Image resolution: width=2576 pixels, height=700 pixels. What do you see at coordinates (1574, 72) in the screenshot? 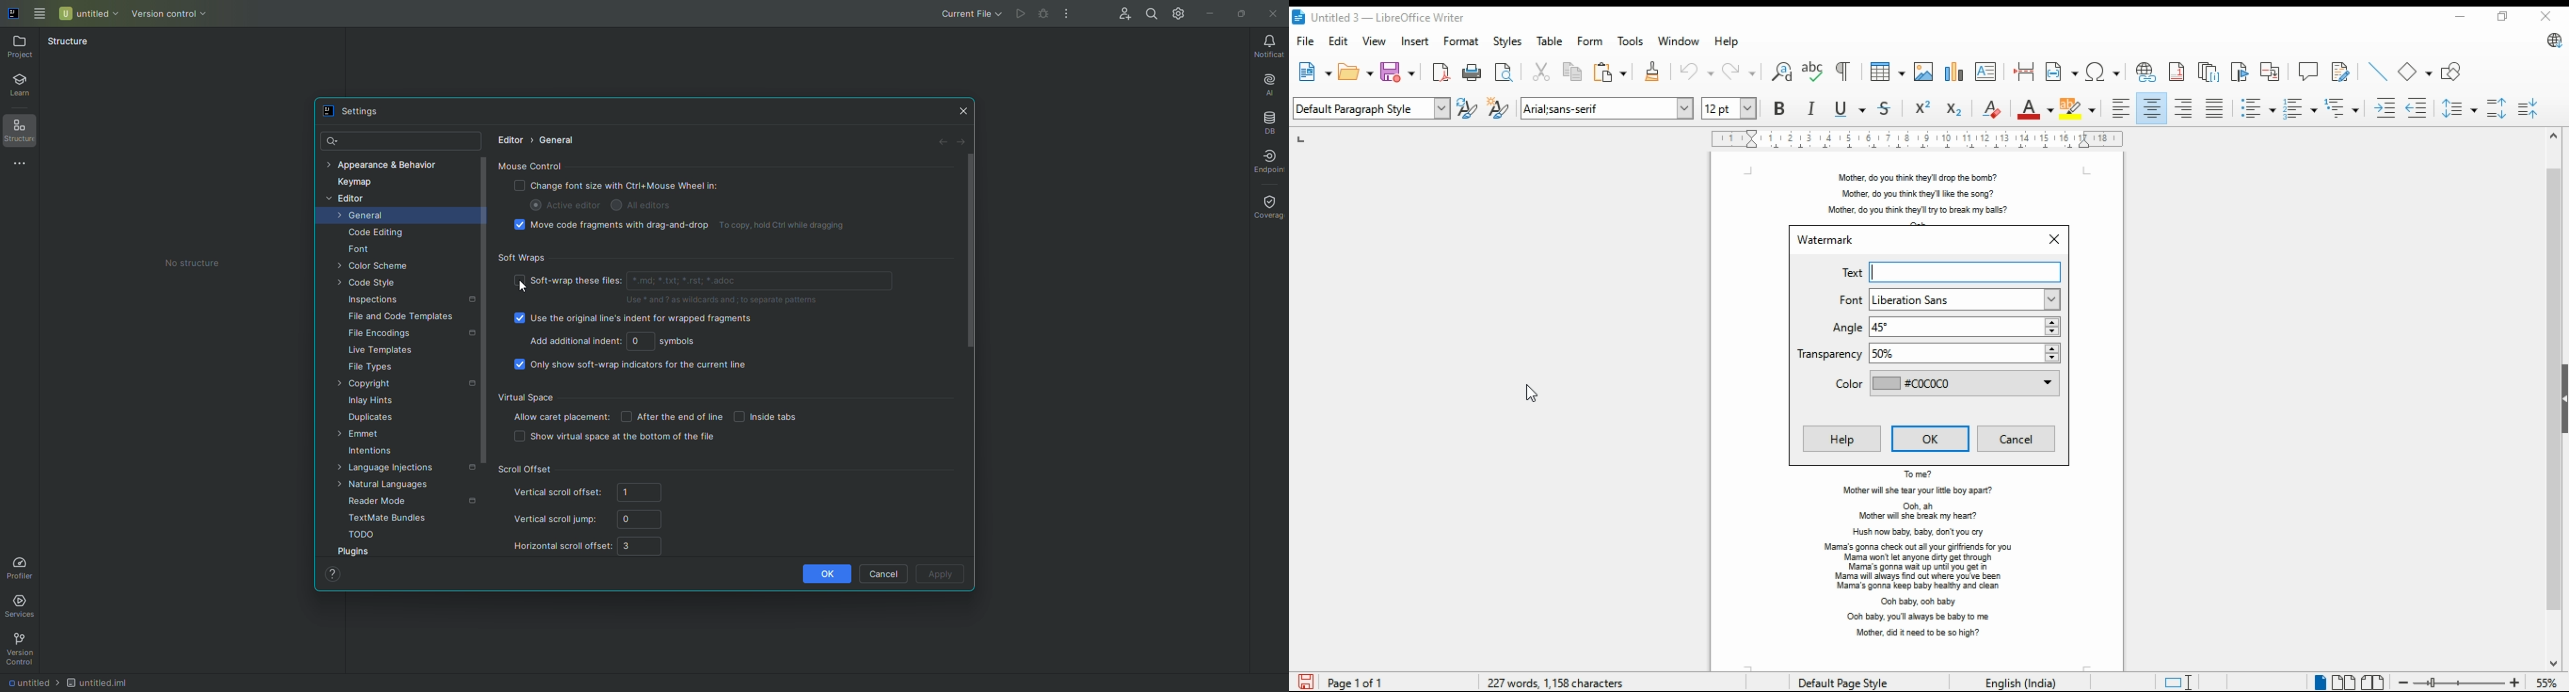
I see `copy` at bounding box center [1574, 72].